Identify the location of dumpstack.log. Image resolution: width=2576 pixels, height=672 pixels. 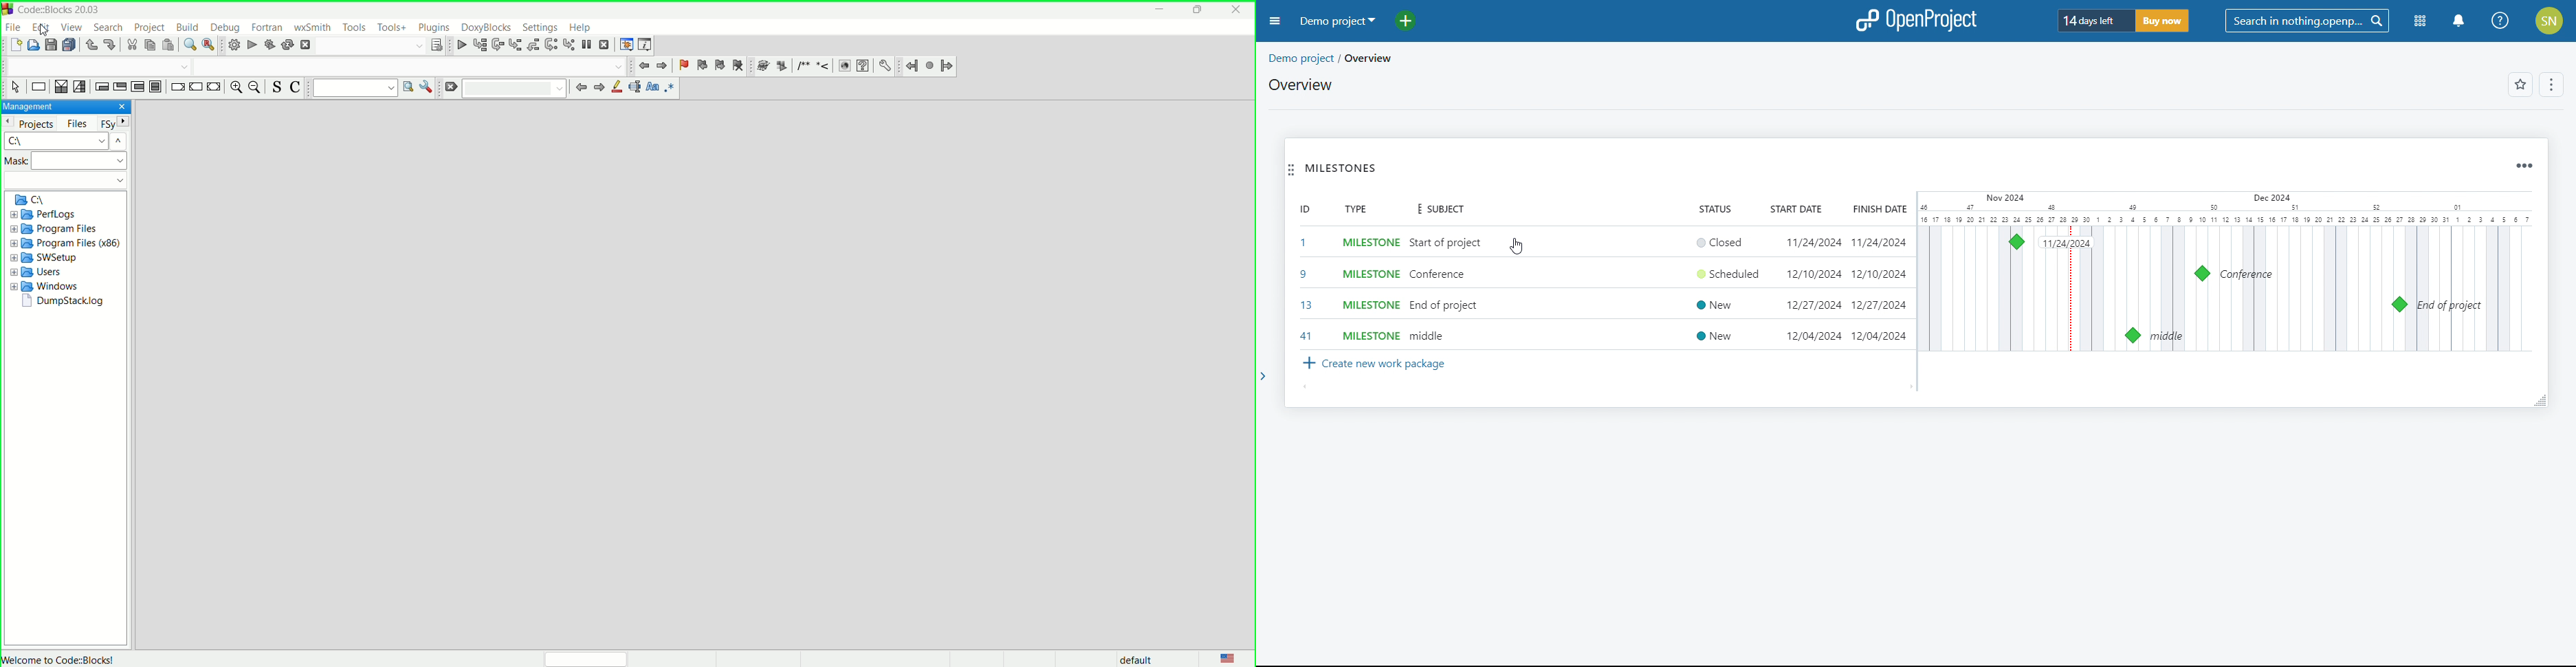
(62, 302).